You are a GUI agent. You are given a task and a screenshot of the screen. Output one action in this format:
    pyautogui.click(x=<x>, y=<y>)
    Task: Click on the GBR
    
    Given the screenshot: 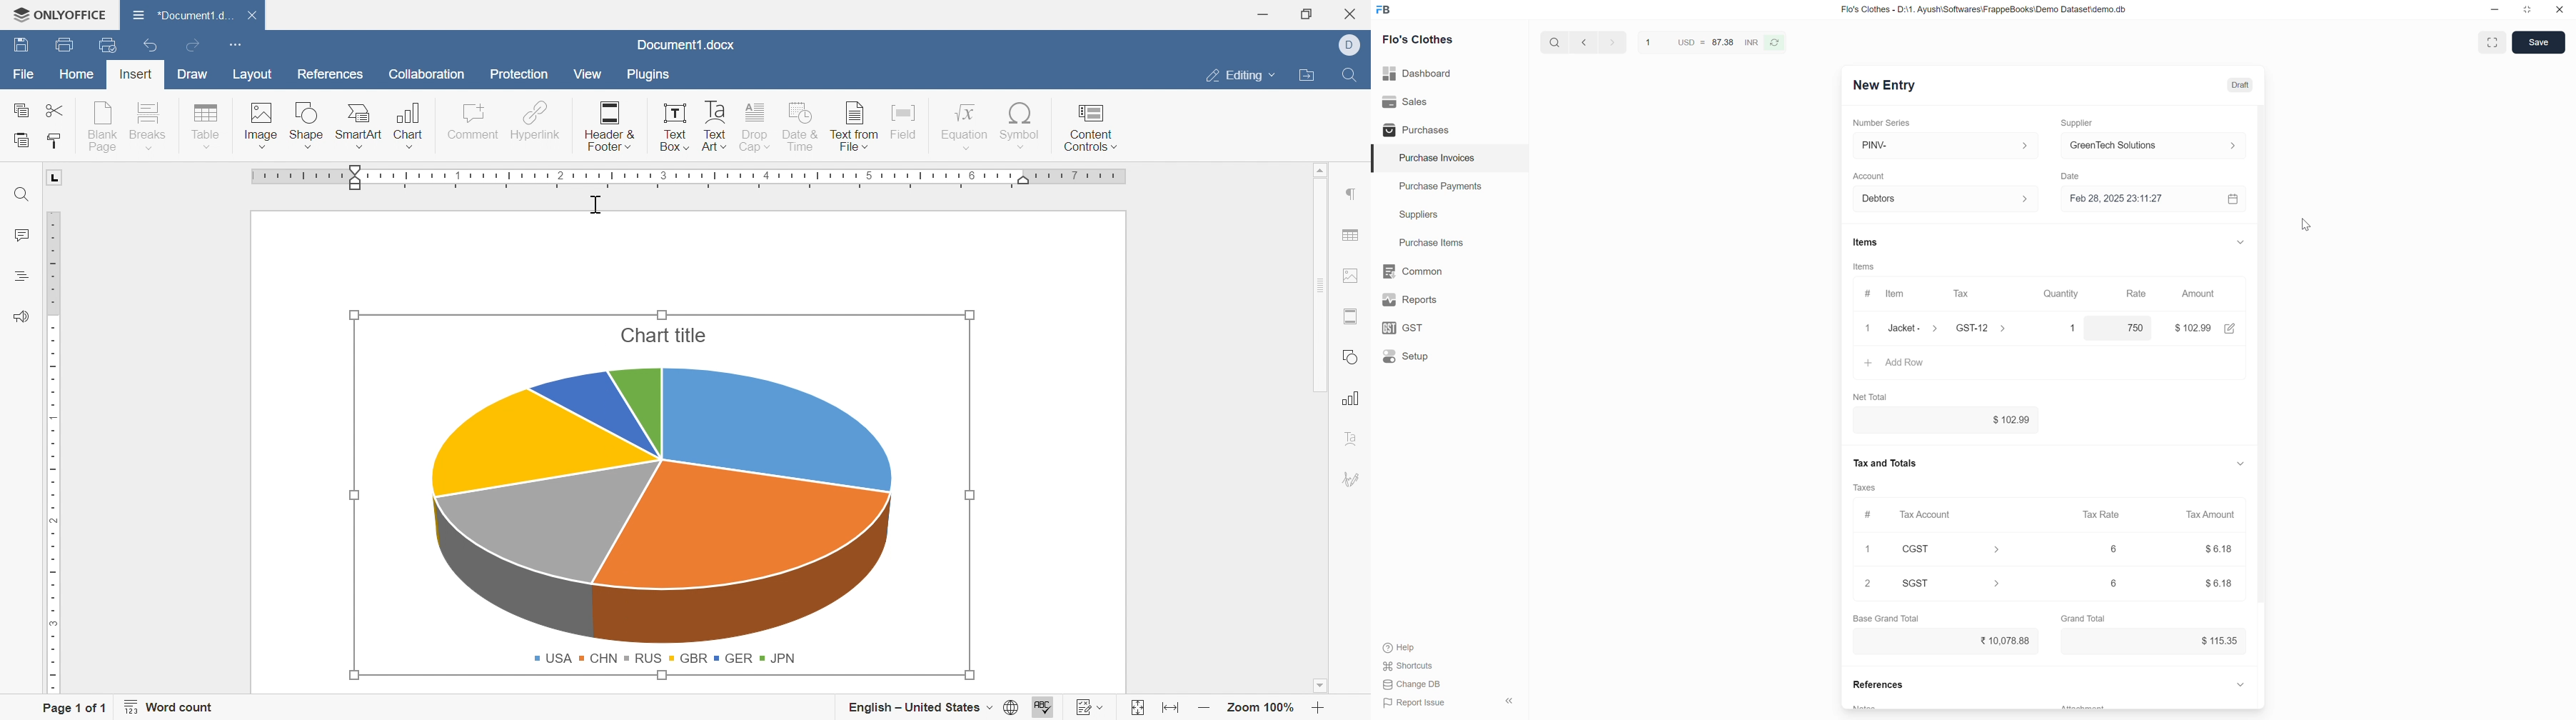 What is the action you would take?
    pyautogui.click(x=688, y=657)
    